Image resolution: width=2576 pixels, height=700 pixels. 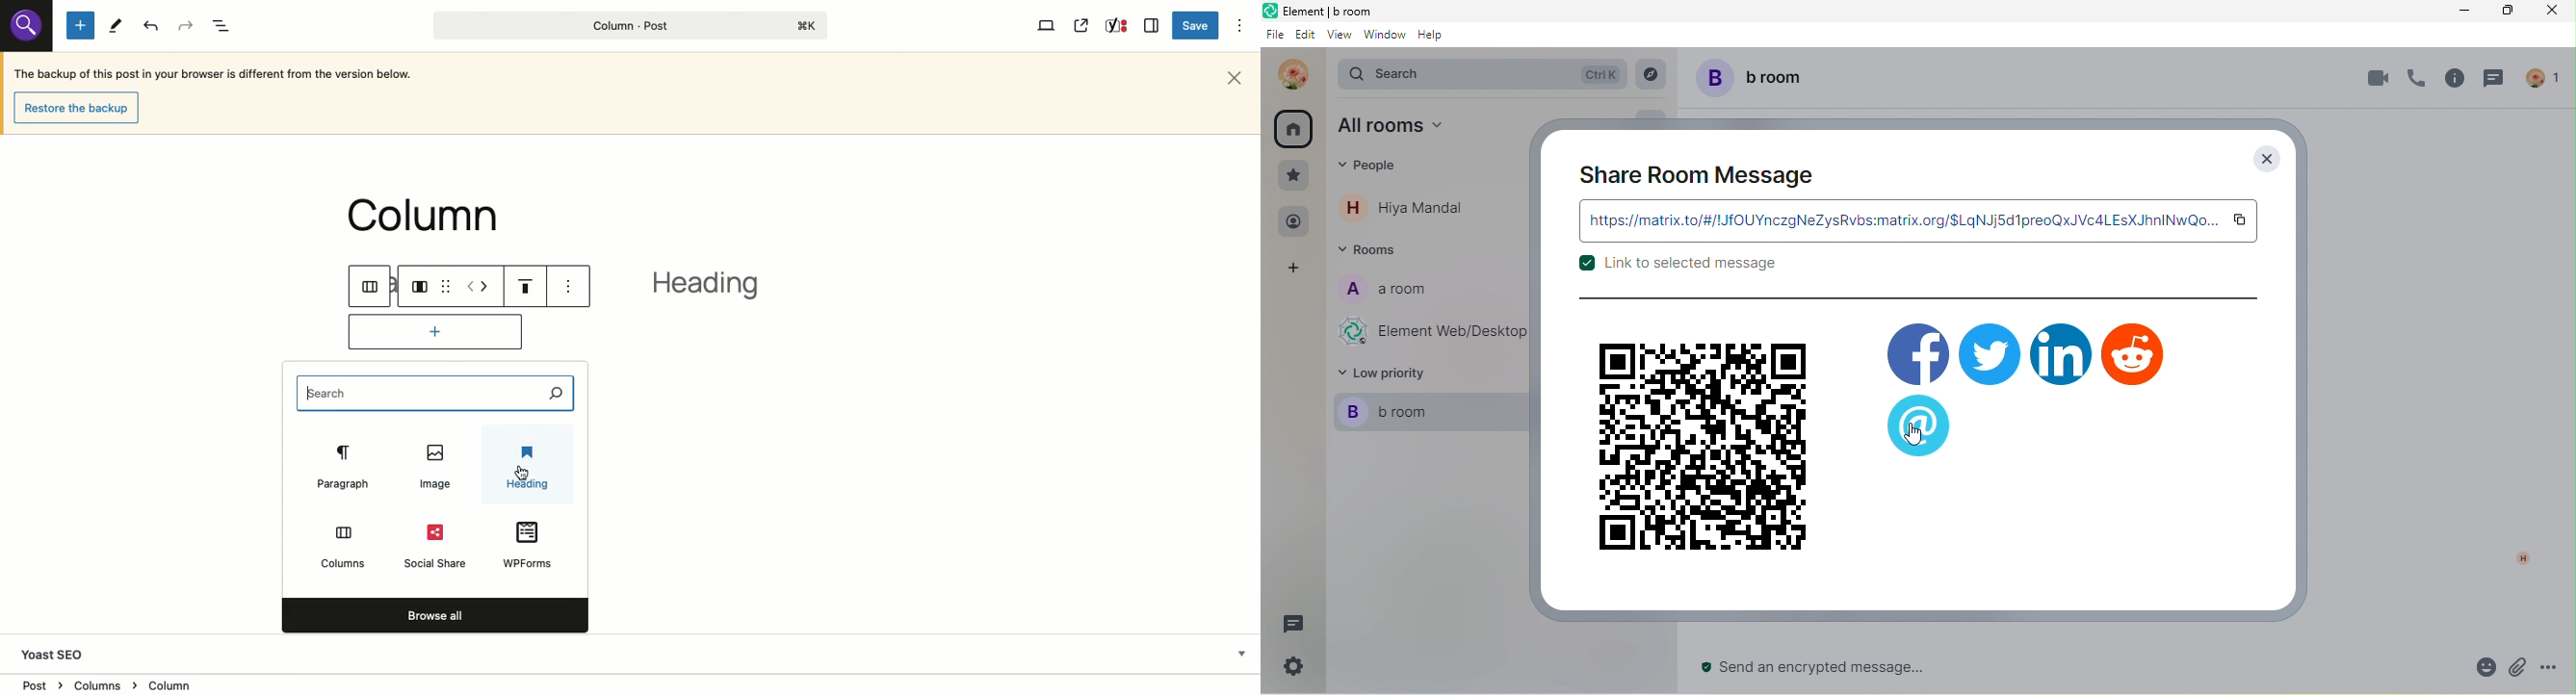 I want to click on Heading, so click(x=526, y=469).